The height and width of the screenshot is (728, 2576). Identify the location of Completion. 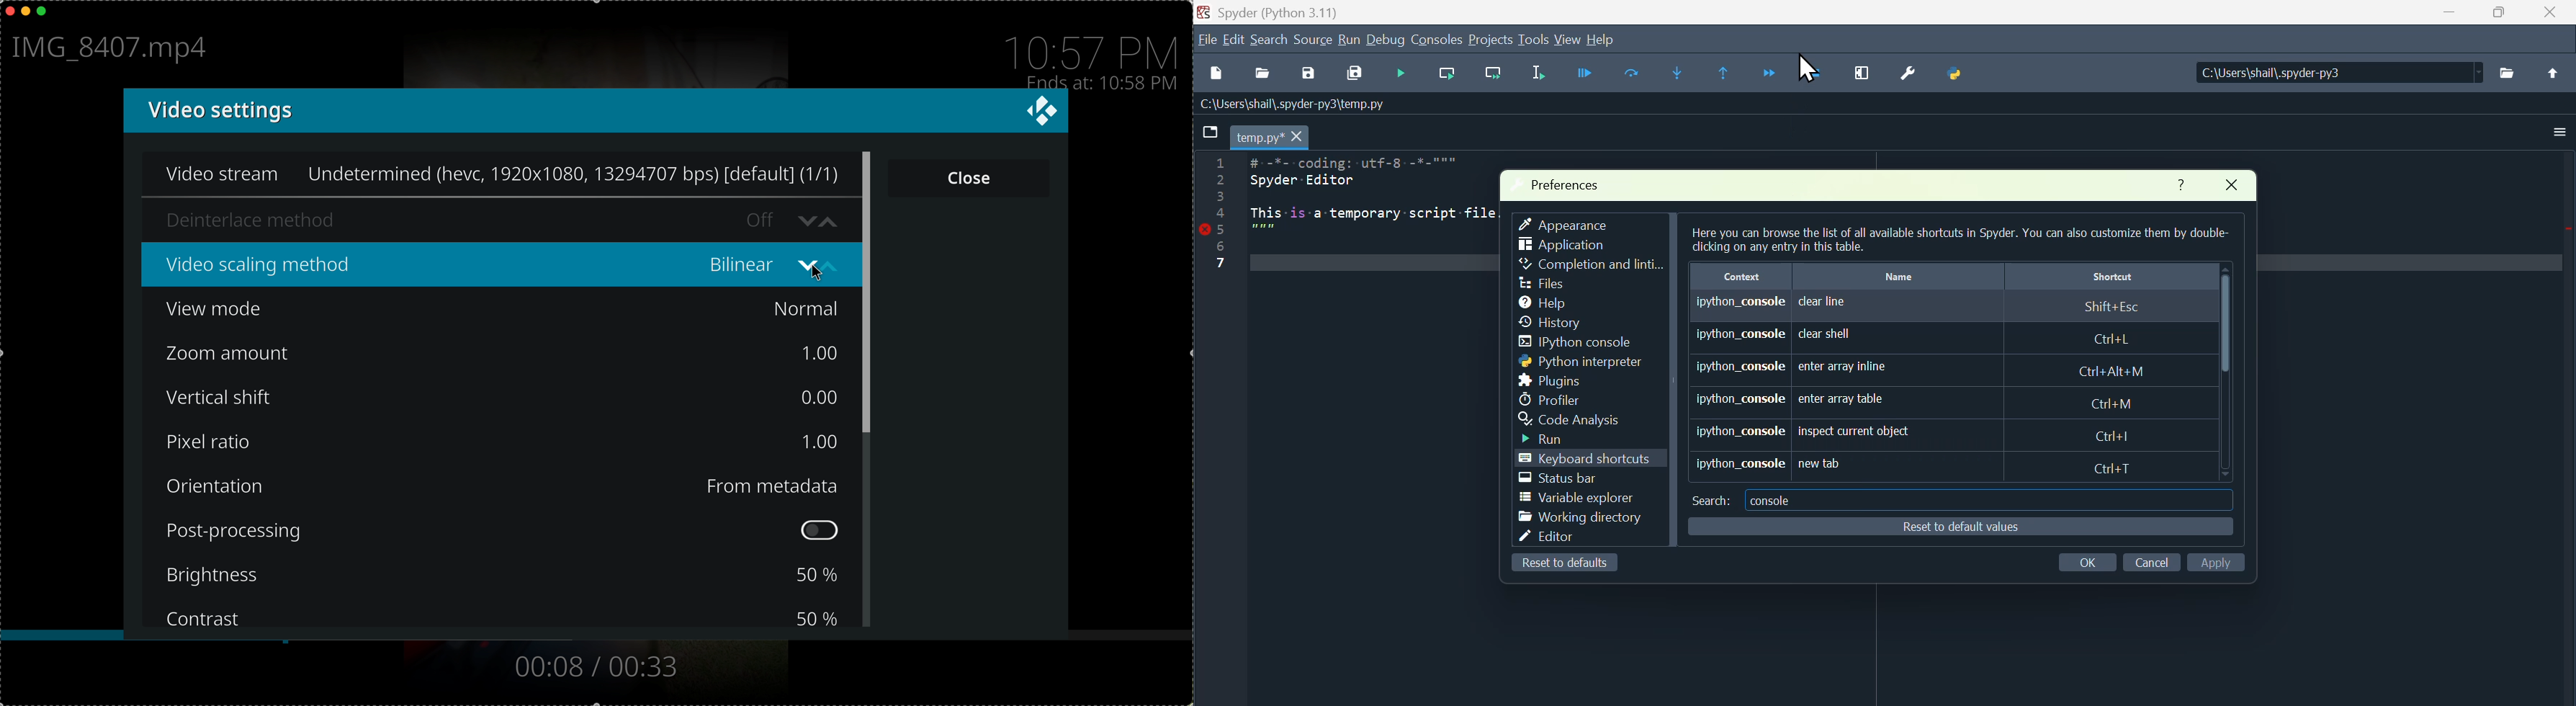
(1592, 264).